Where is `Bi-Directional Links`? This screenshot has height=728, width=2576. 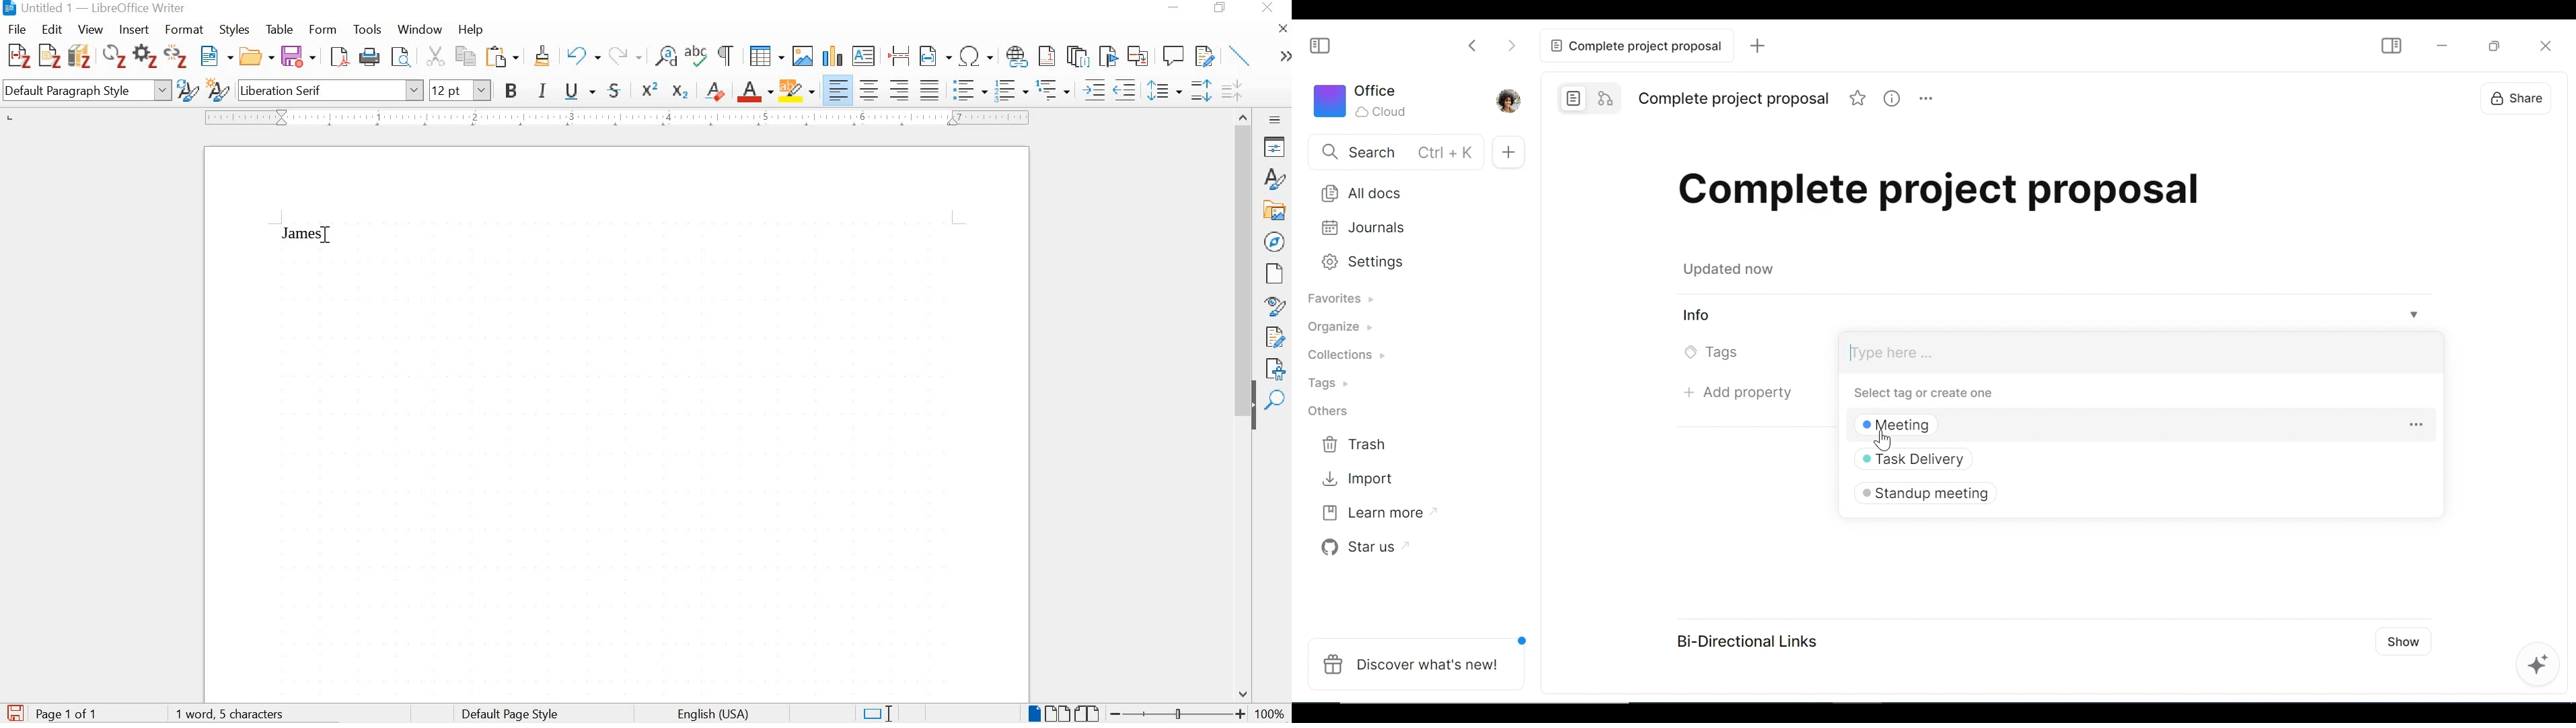
Bi-Directional Links is located at coordinates (1741, 638).